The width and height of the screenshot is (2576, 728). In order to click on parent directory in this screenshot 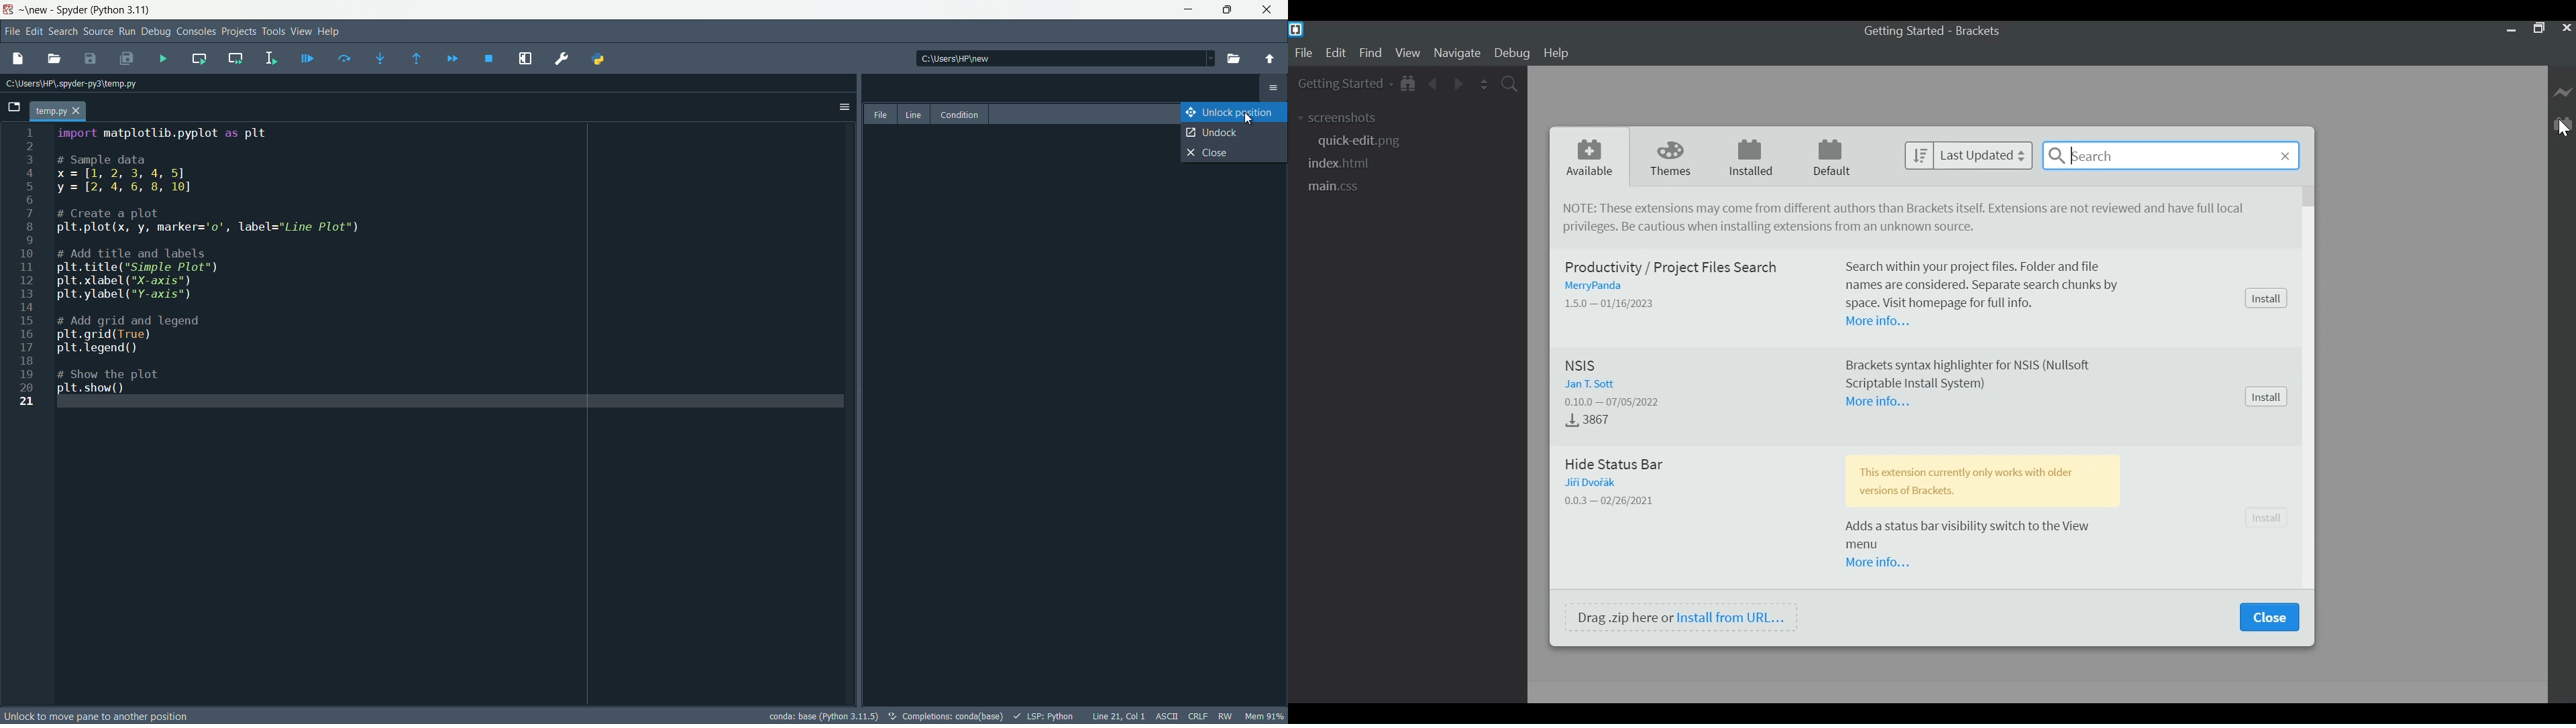, I will do `click(1271, 60)`.